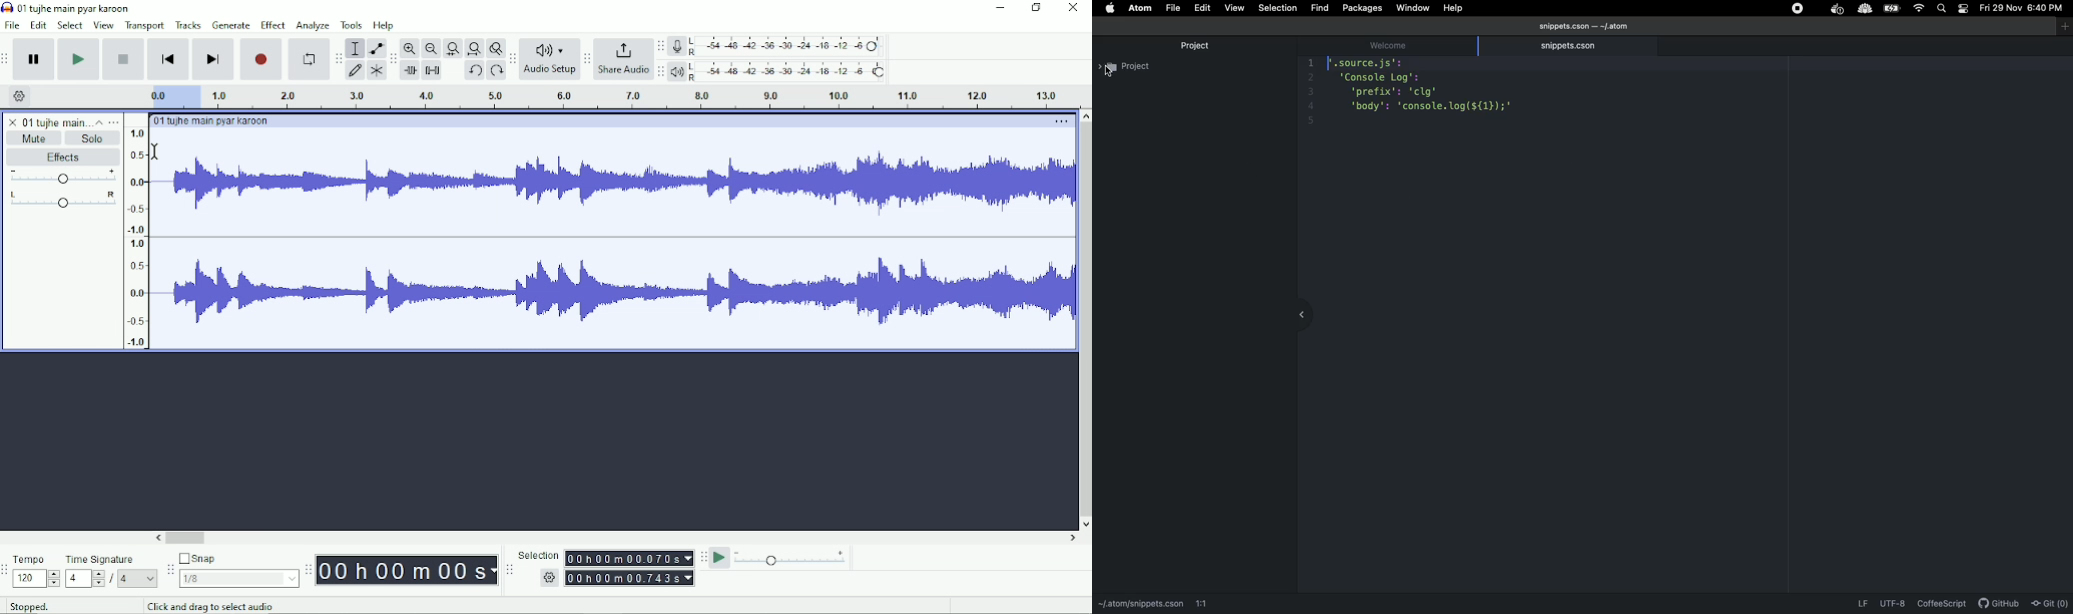 The width and height of the screenshot is (2100, 616). What do you see at coordinates (169, 569) in the screenshot?
I see `Audacity snapping toolbar` at bounding box center [169, 569].